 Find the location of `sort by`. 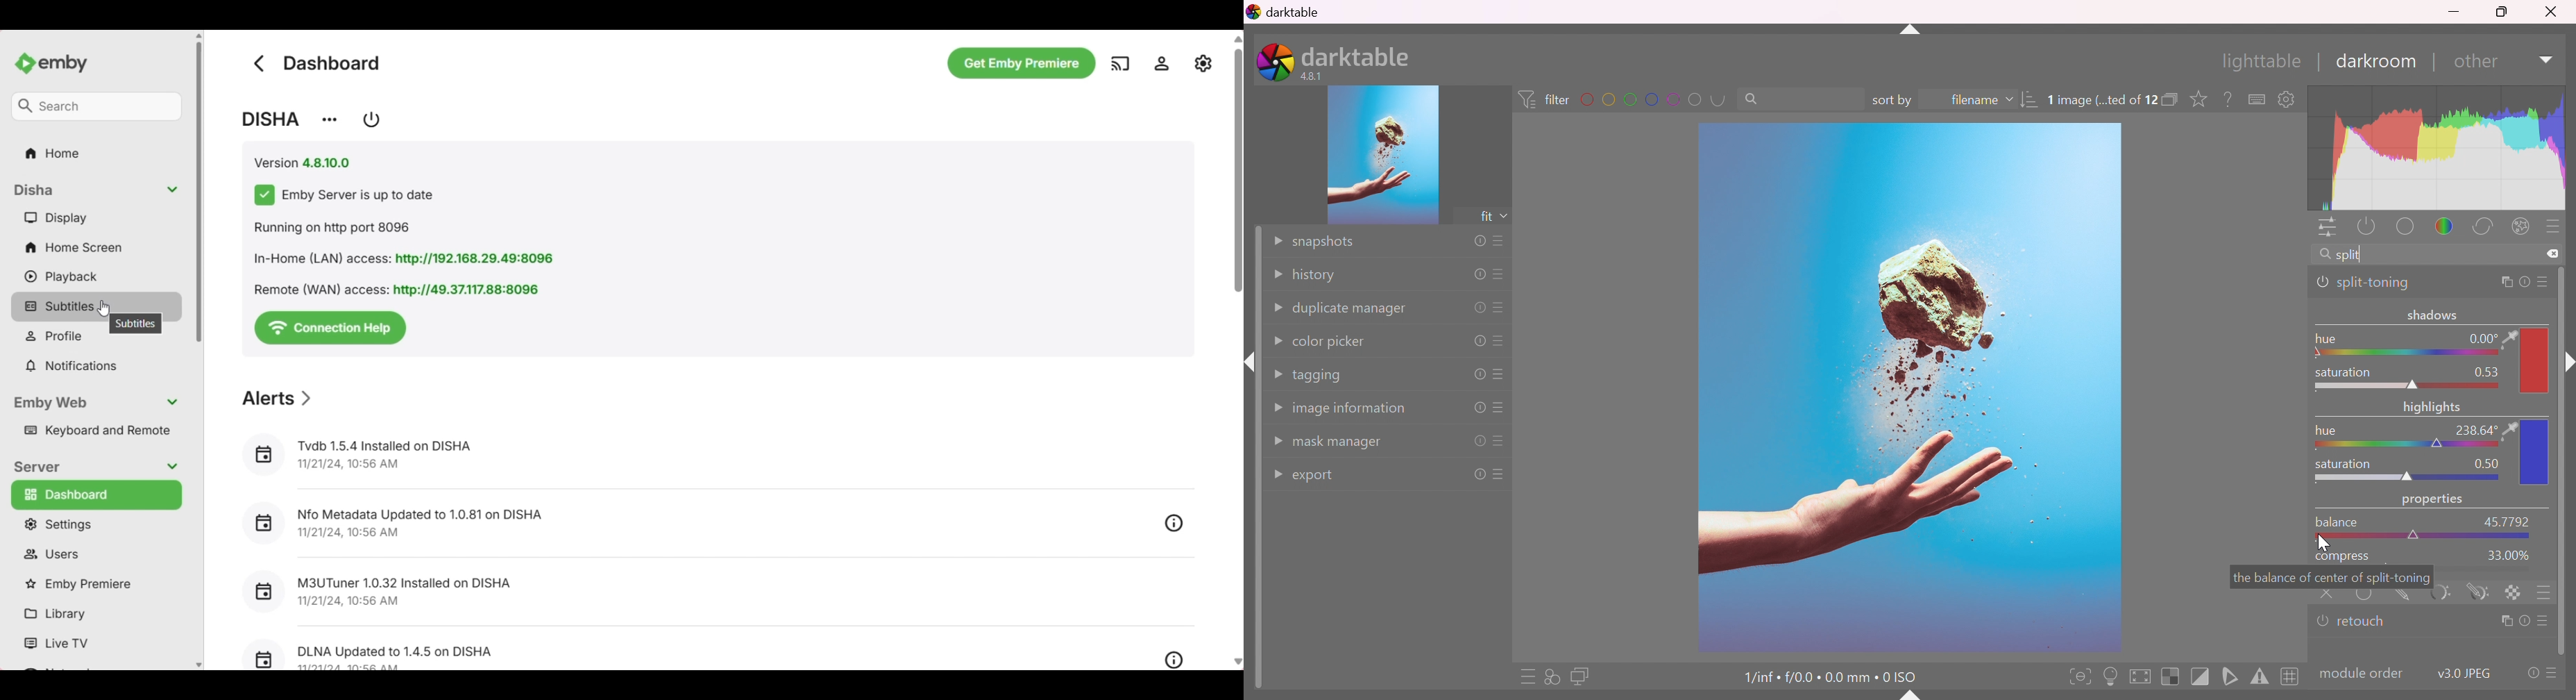

sort by is located at coordinates (1892, 101).